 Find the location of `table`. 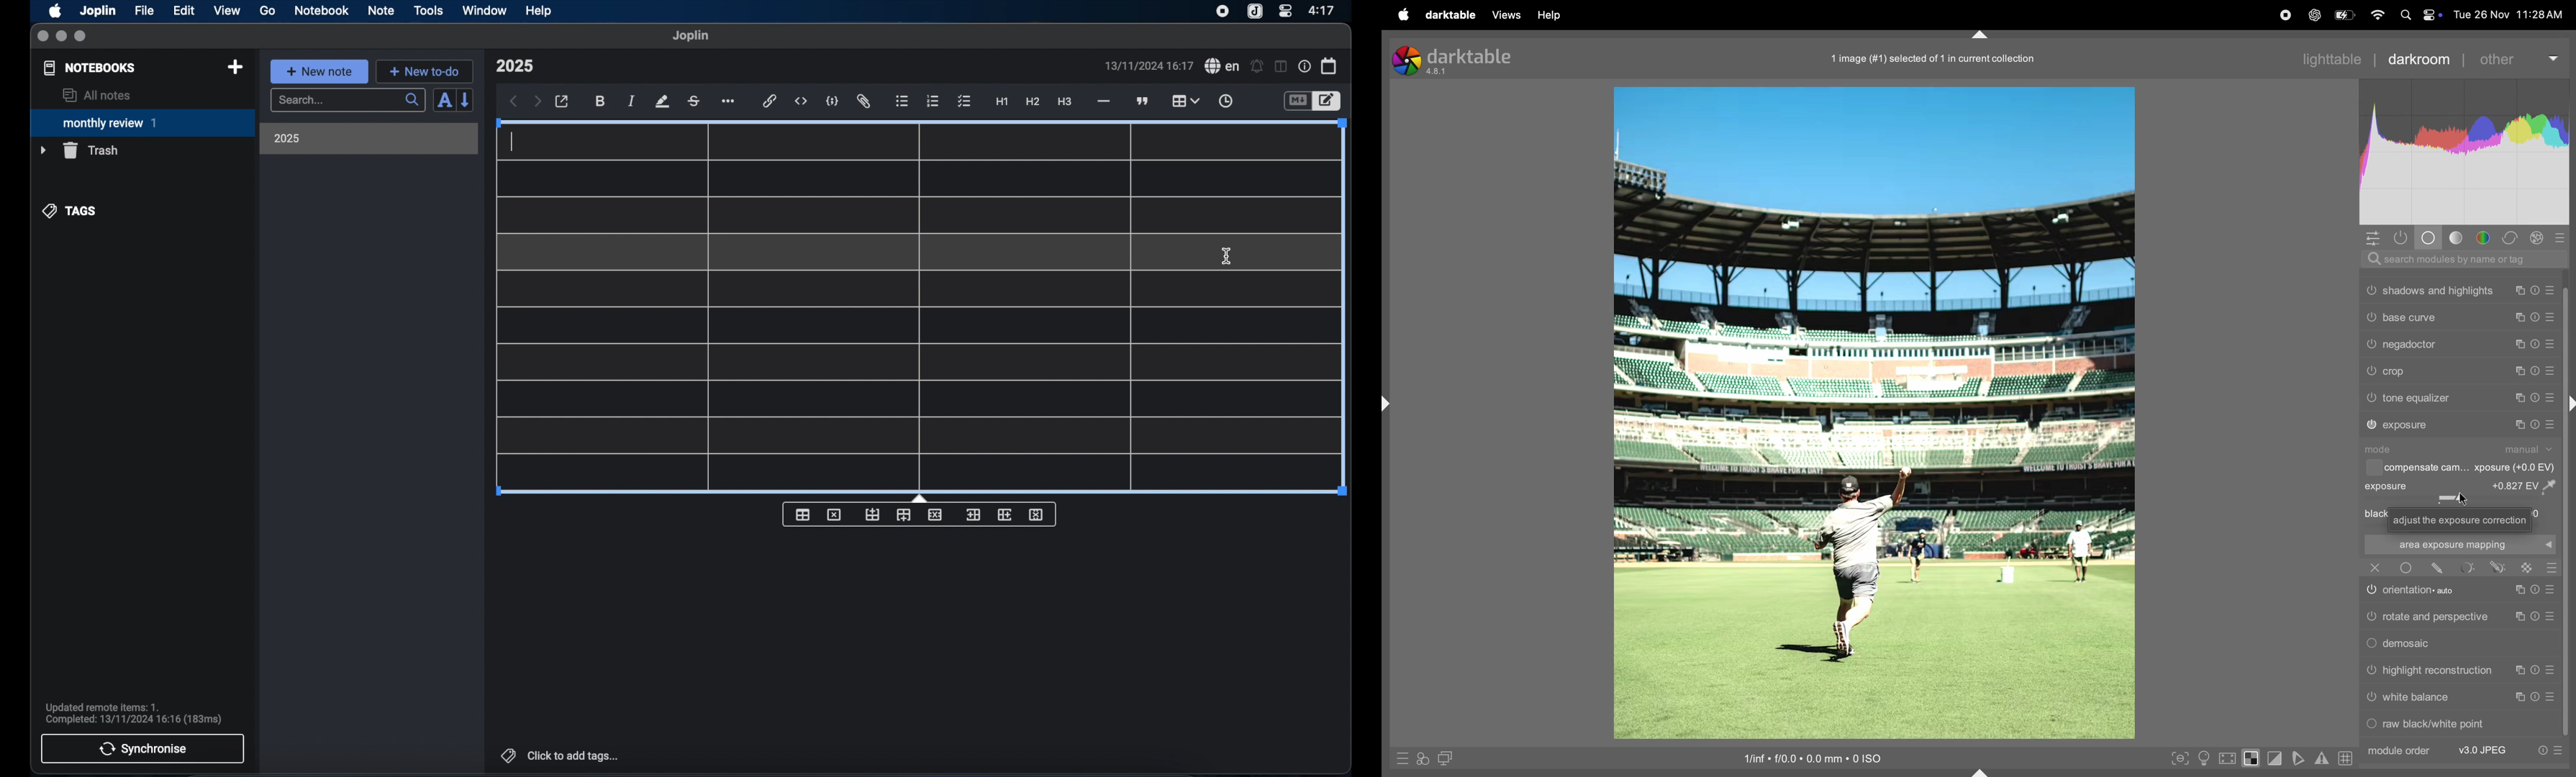

table is located at coordinates (922, 306).